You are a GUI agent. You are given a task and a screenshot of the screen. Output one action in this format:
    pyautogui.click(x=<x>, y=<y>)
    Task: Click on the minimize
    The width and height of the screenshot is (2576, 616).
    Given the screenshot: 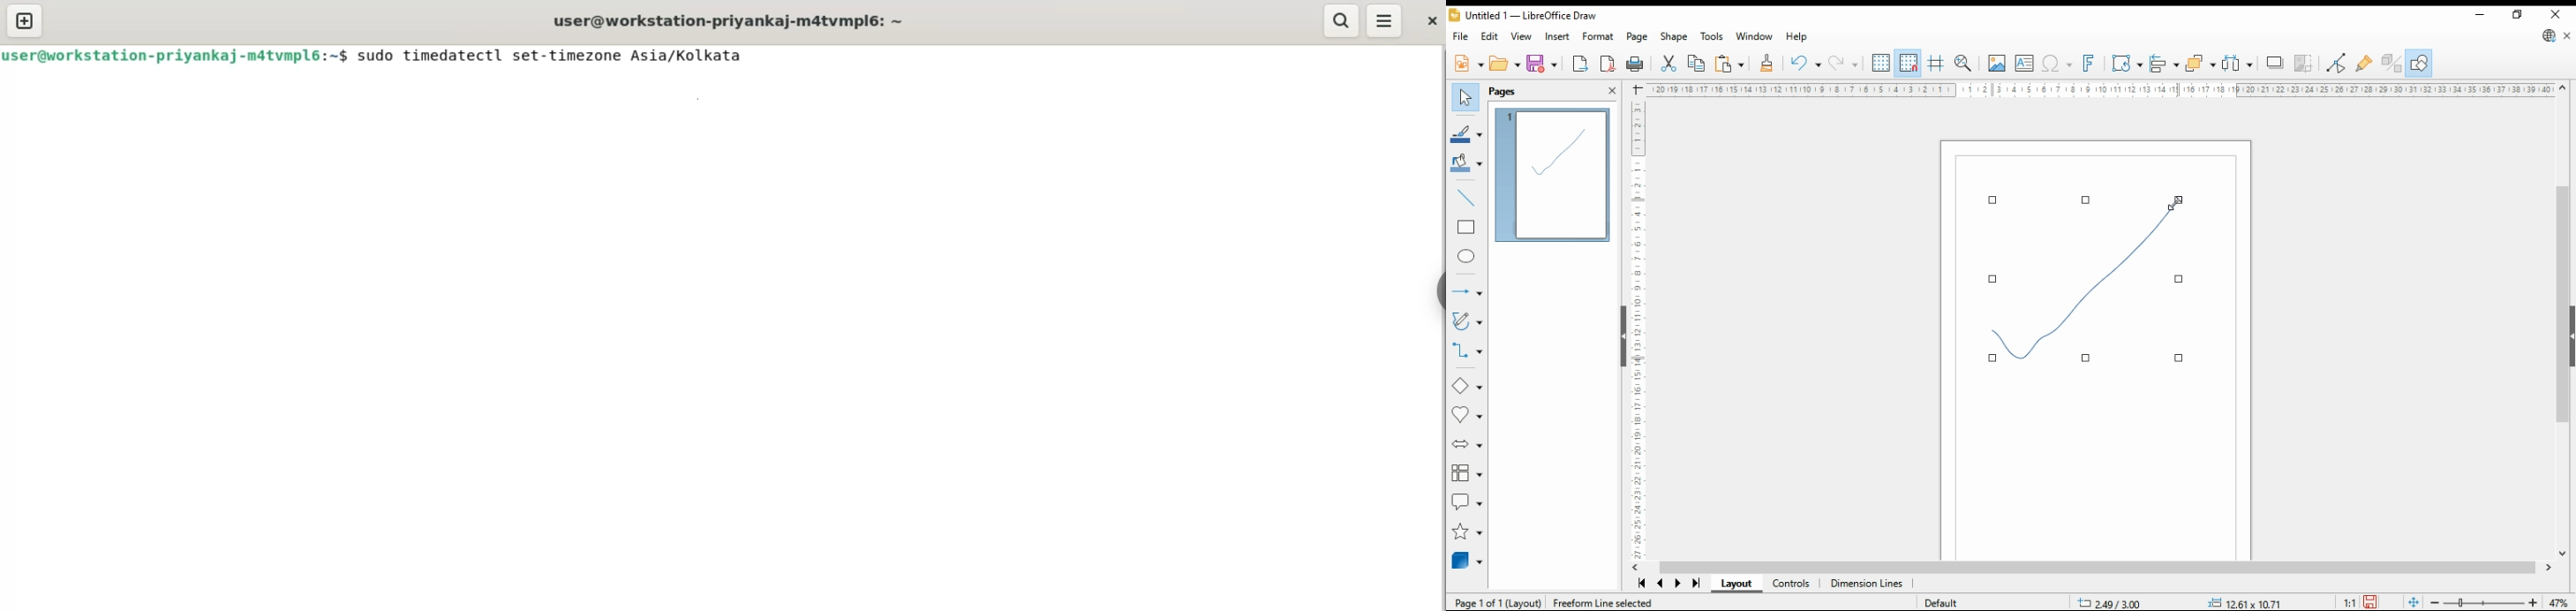 What is the action you would take?
    pyautogui.click(x=2479, y=12)
    